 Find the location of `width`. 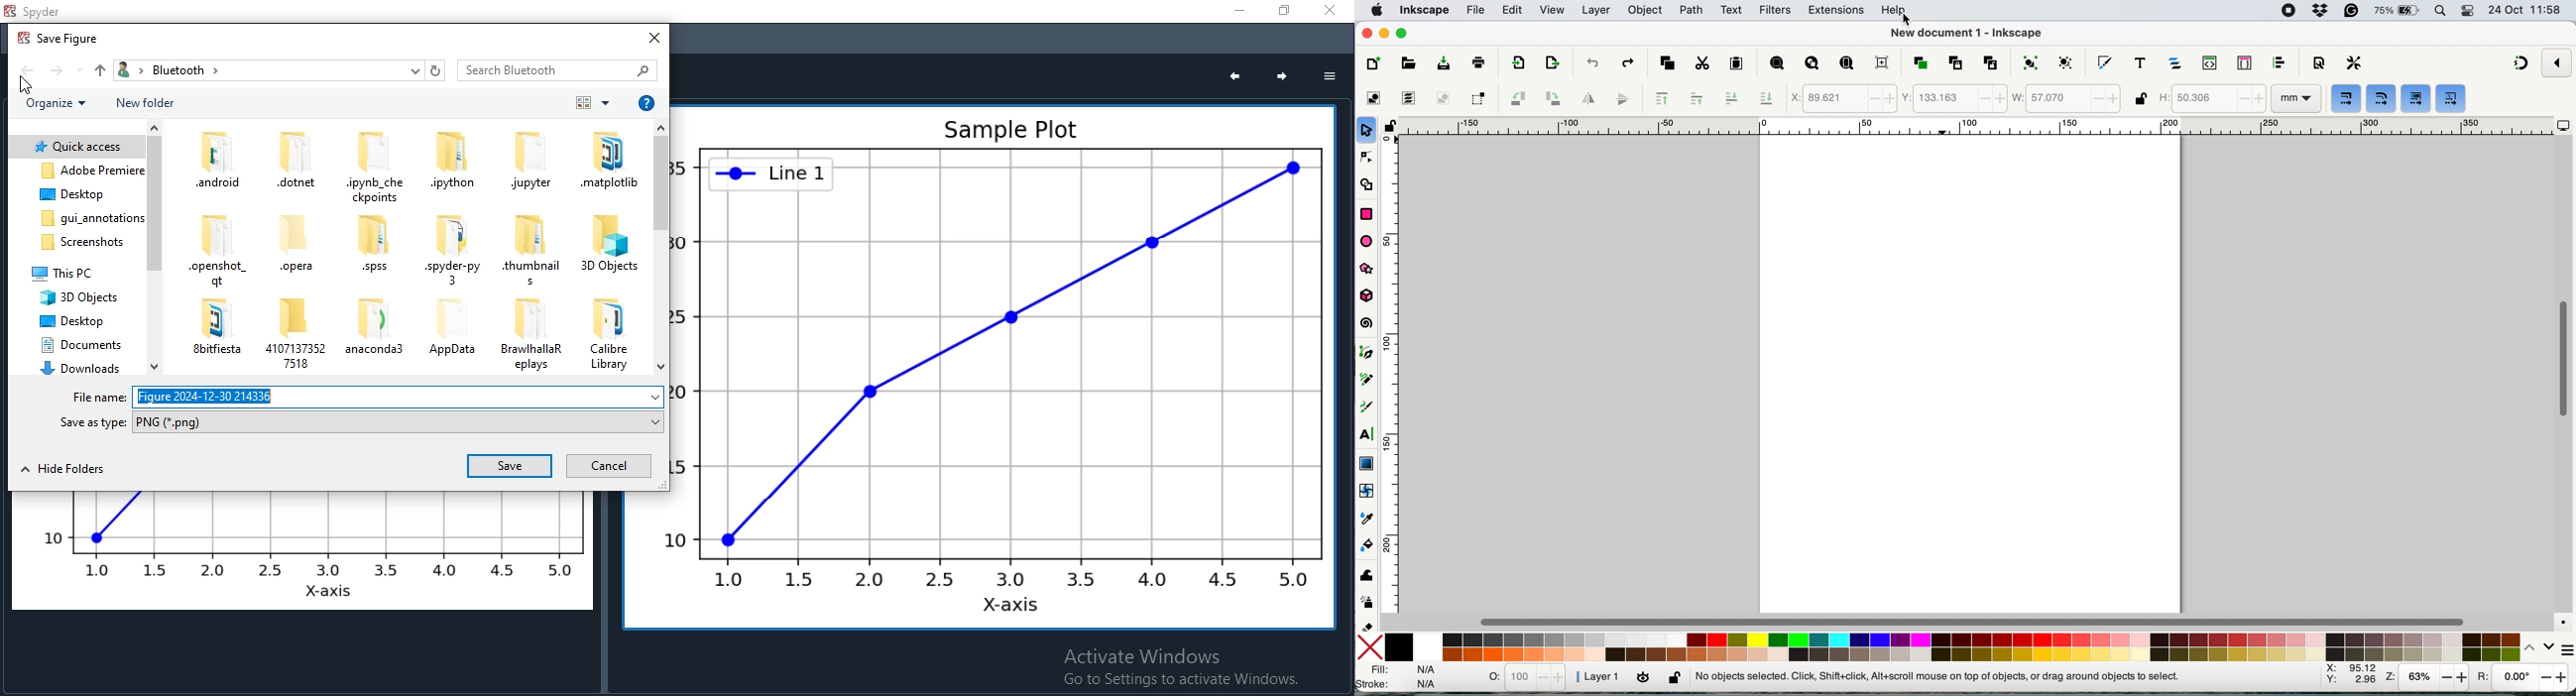

width is located at coordinates (2064, 99).